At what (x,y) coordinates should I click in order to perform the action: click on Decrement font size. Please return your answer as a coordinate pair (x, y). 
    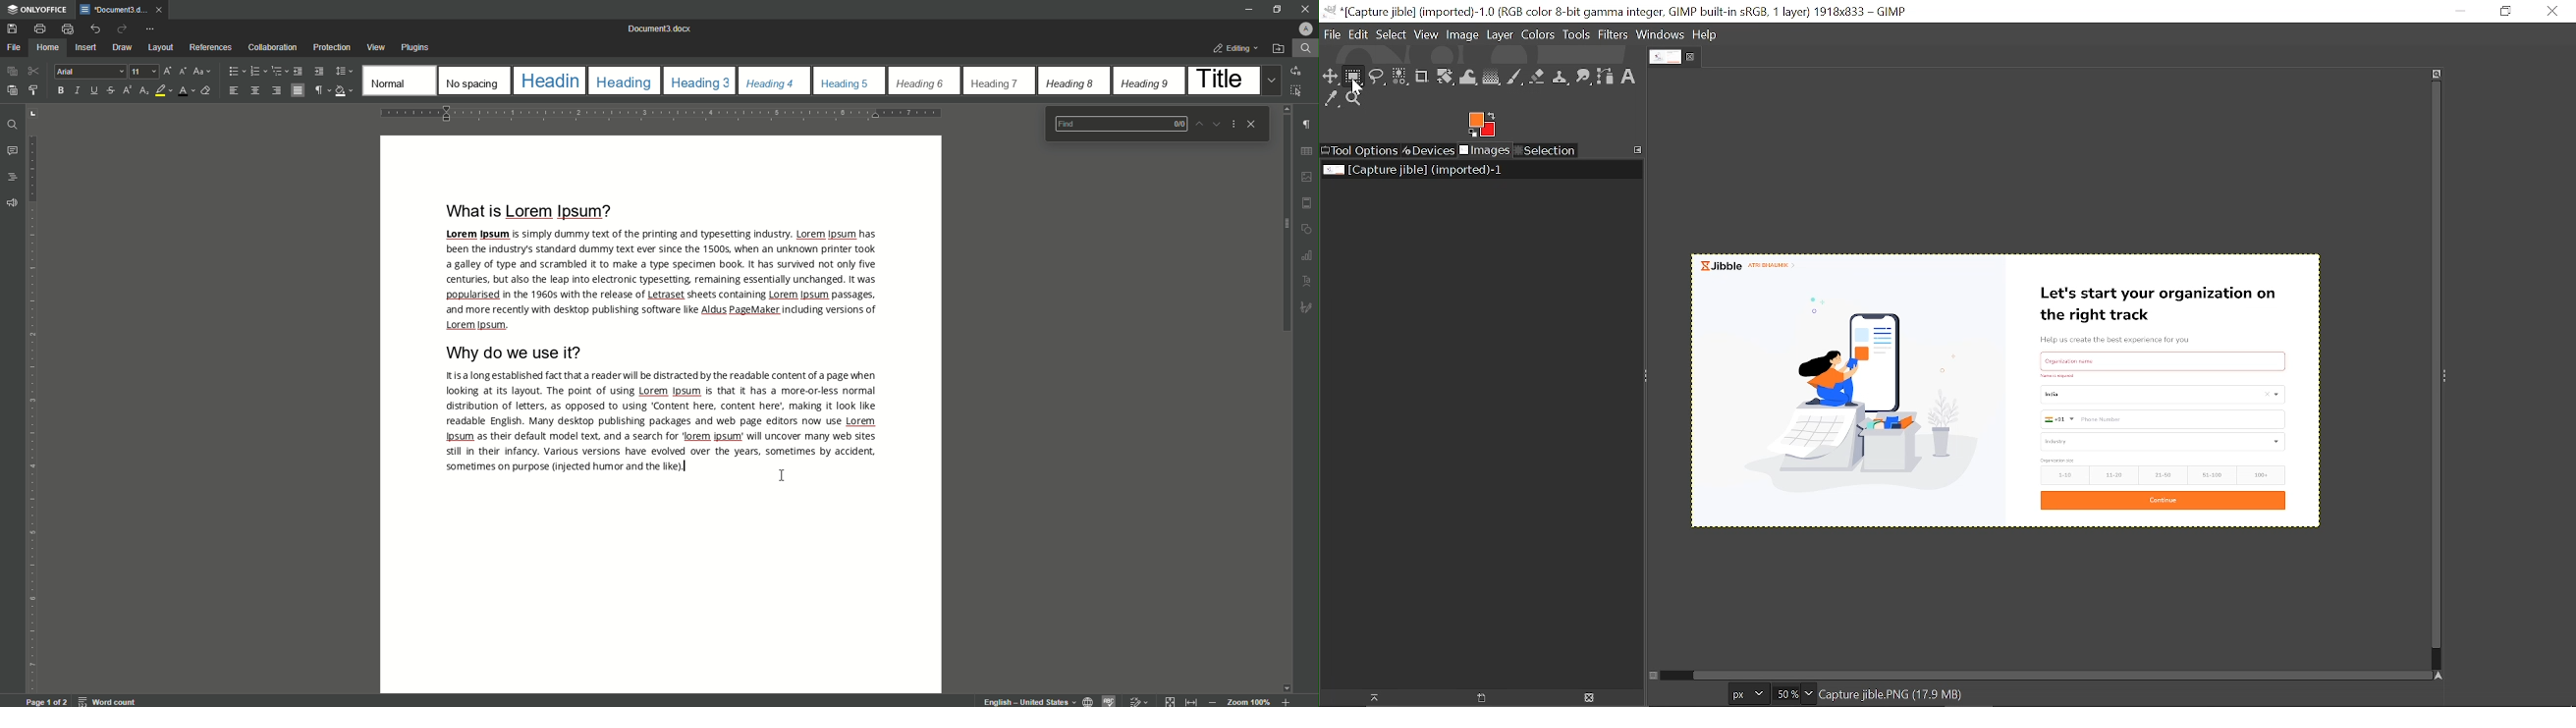
    Looking at the image, I should click on (182, 72).